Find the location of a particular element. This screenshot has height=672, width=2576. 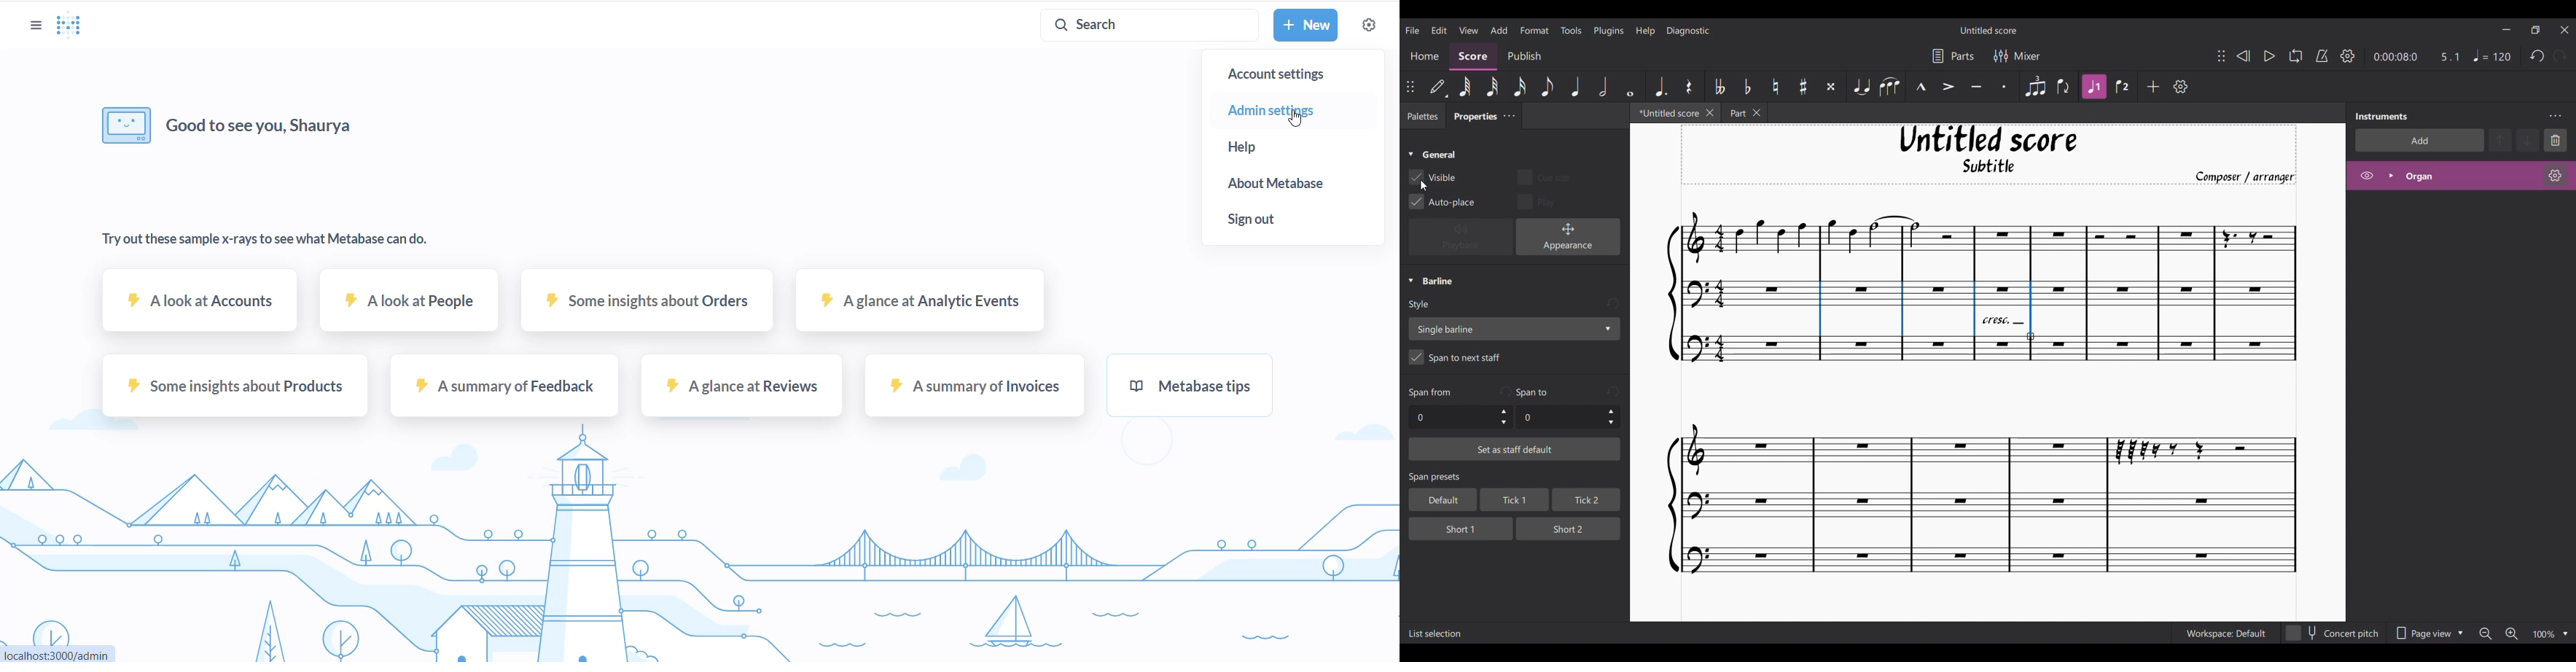

Current tab highlighted is located at coordinates (1665, 115).